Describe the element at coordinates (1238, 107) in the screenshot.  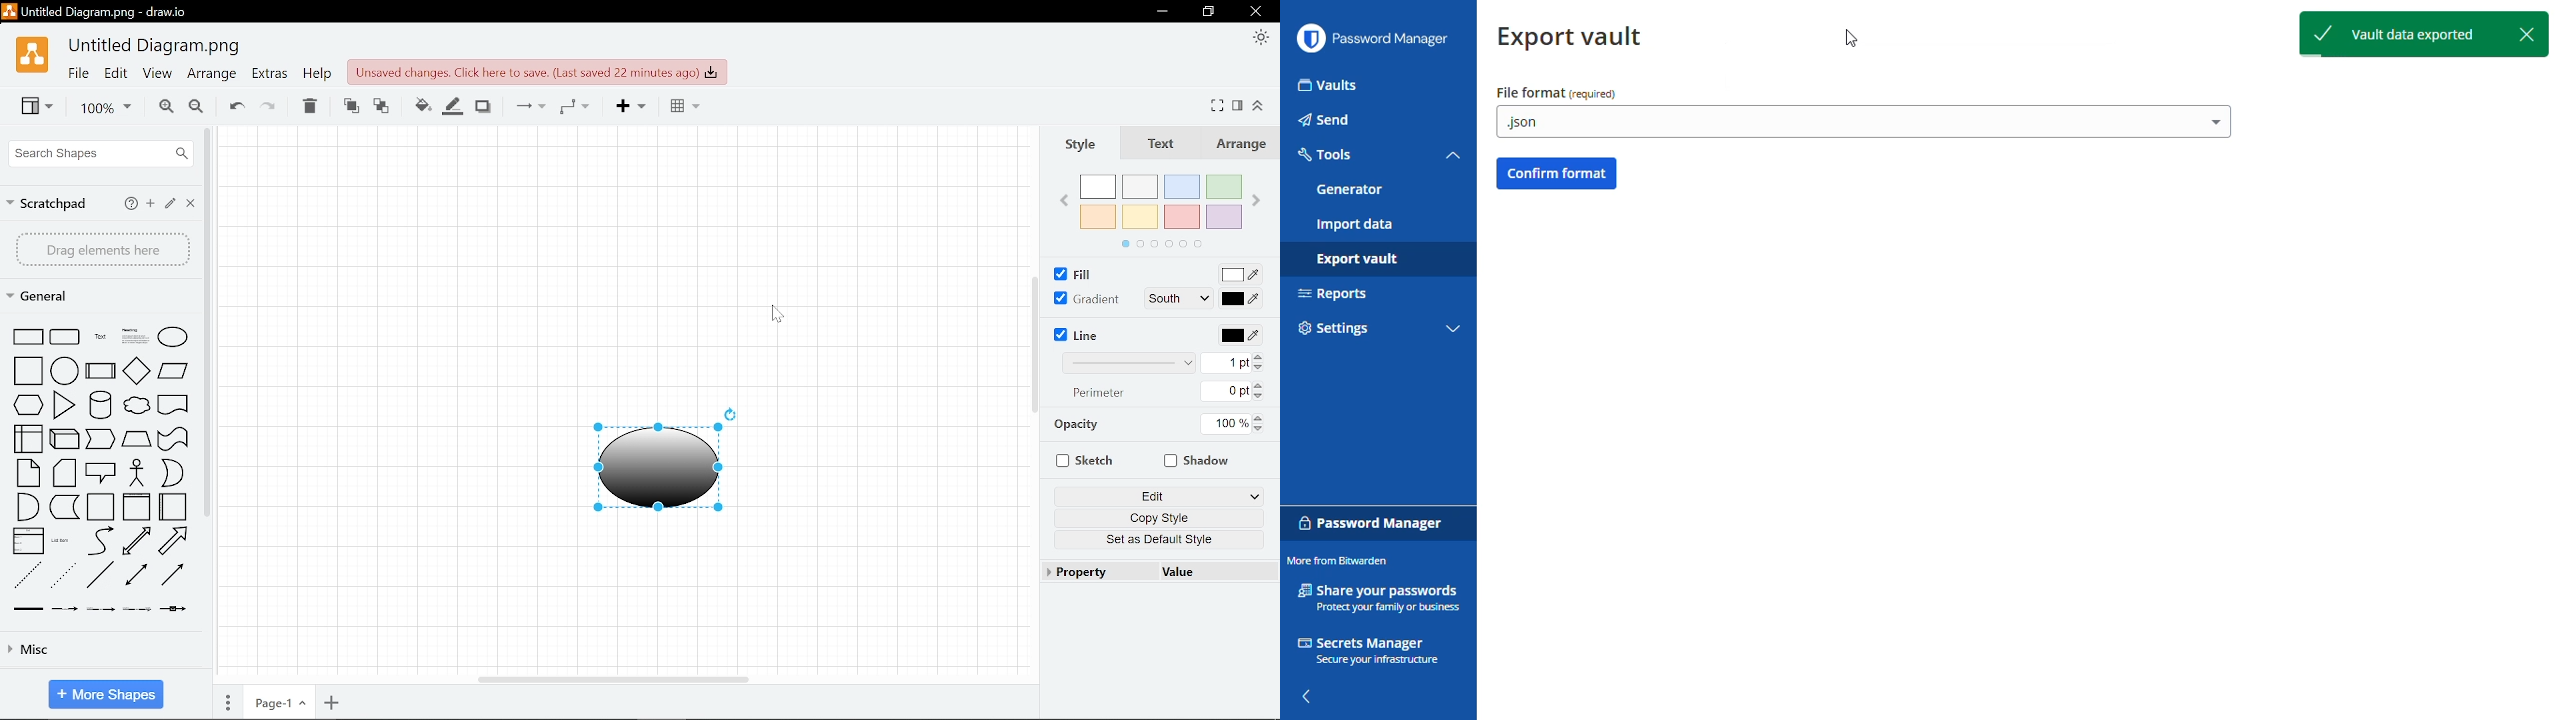
I see `Format` at that location.